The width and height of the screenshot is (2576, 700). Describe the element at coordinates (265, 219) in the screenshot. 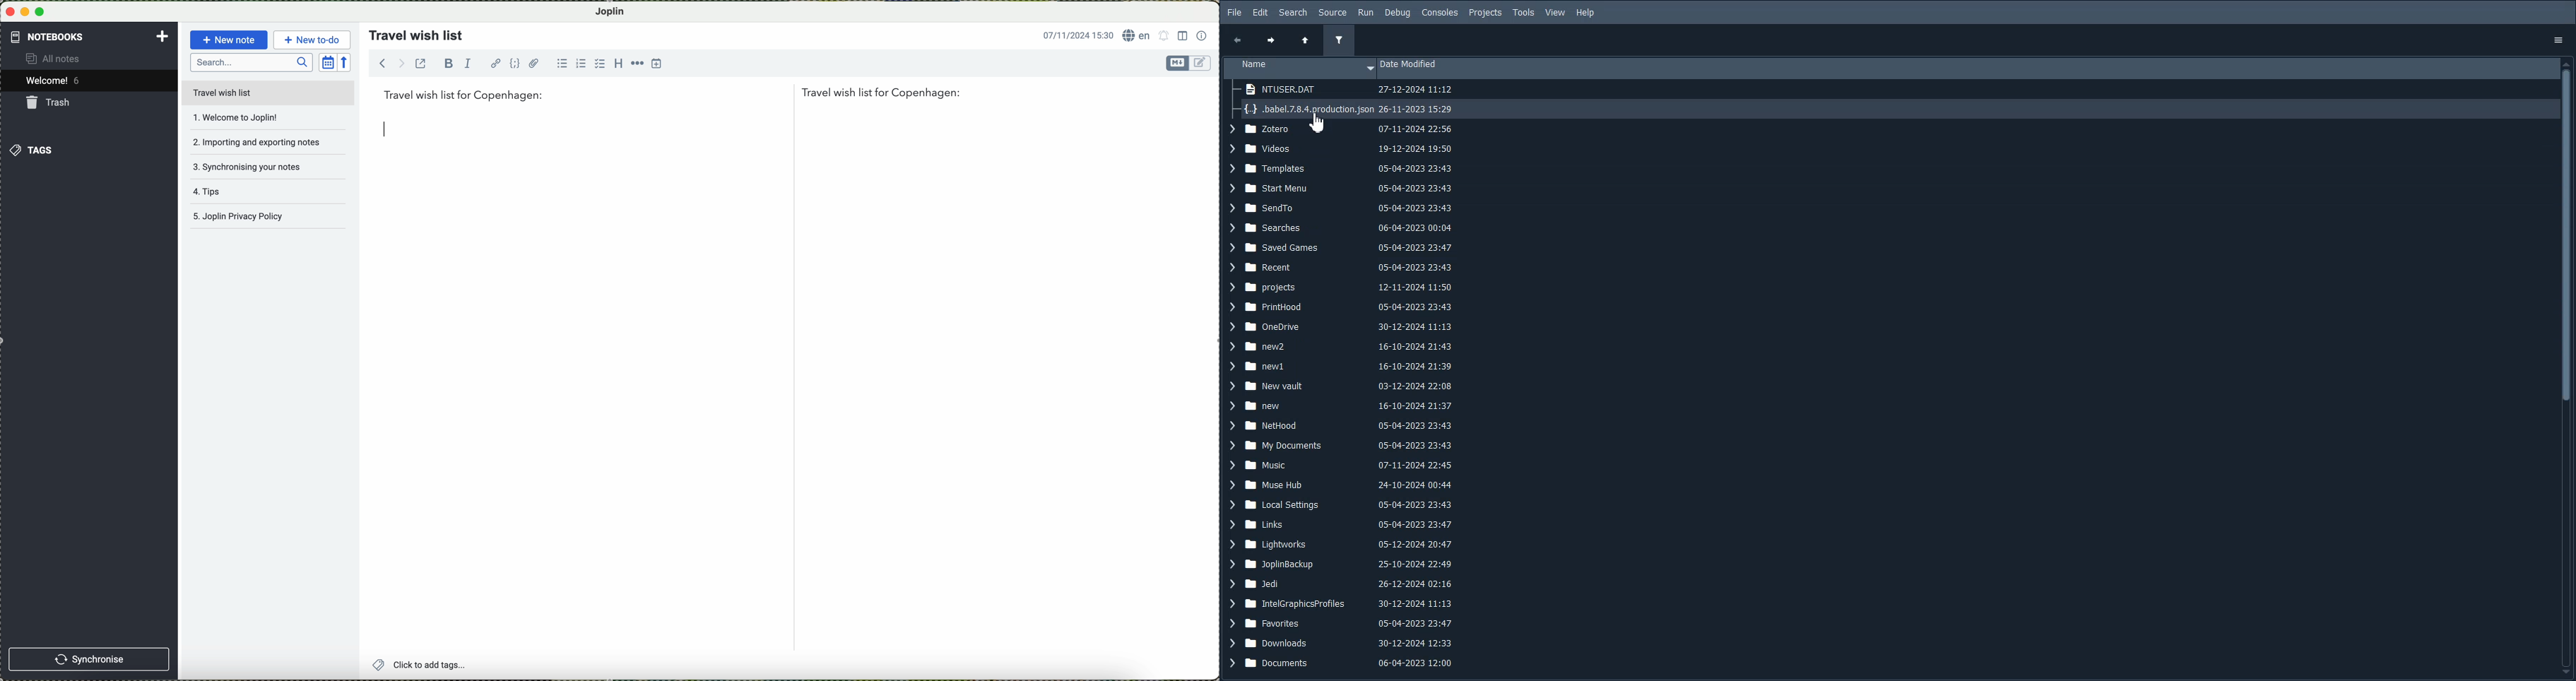

I see `Joplin privacy policy` at that location.